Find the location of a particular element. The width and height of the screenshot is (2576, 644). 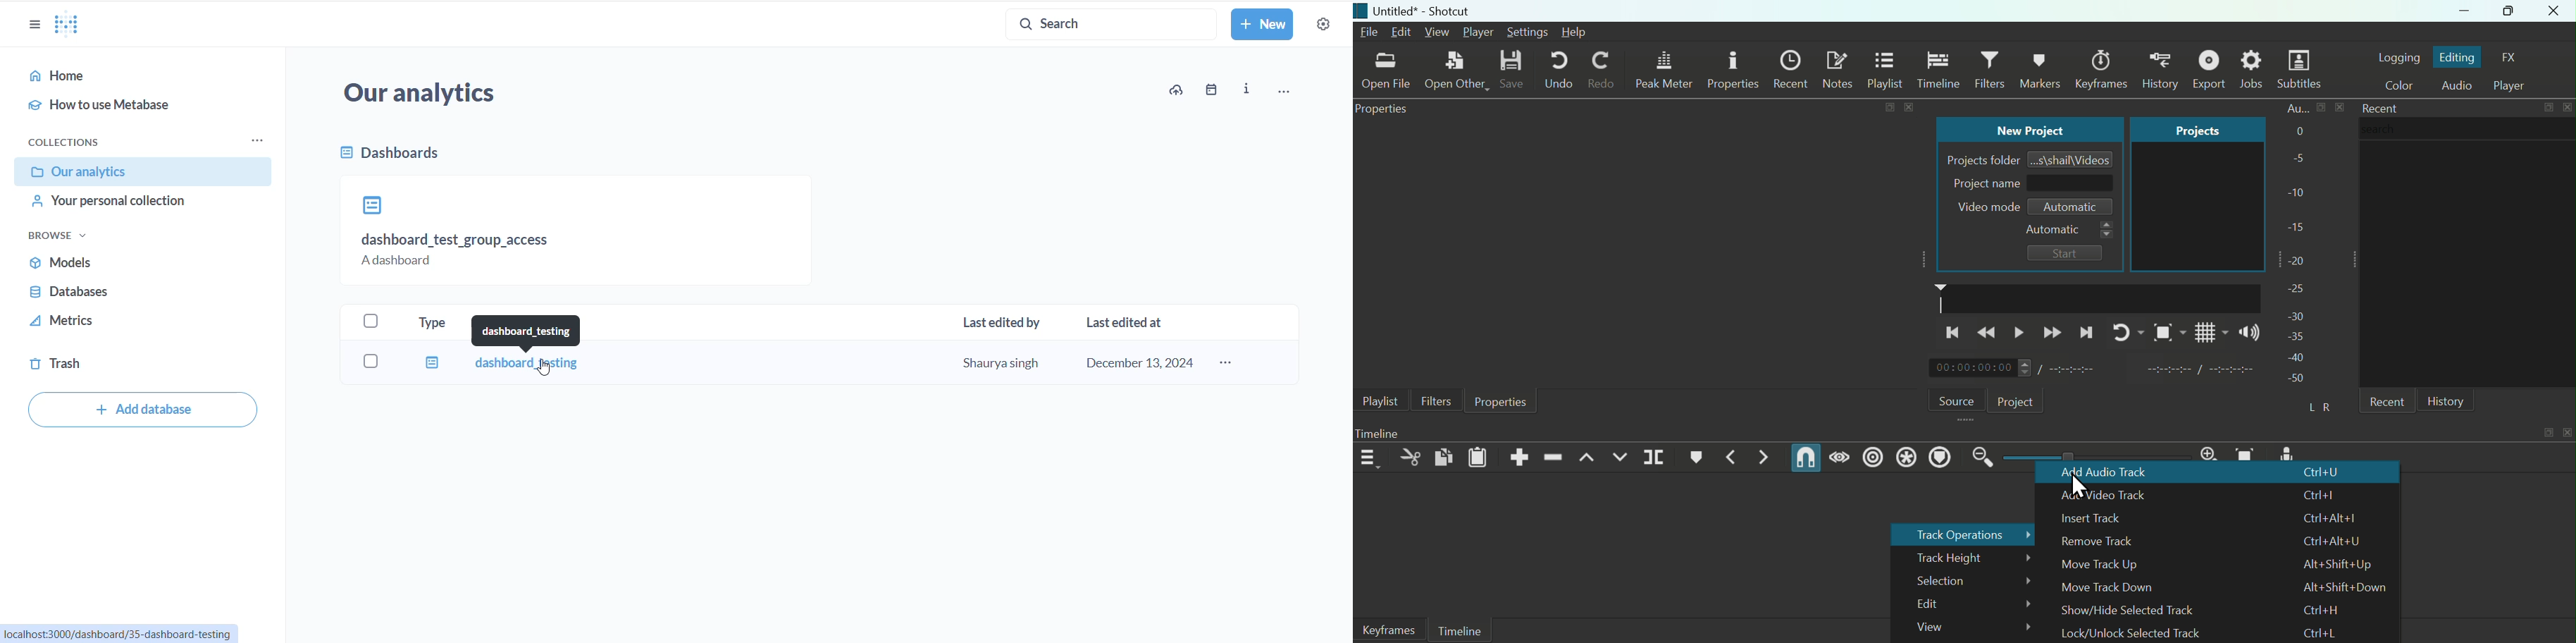

Ripple Markers is located at coordinates (1942, 458).